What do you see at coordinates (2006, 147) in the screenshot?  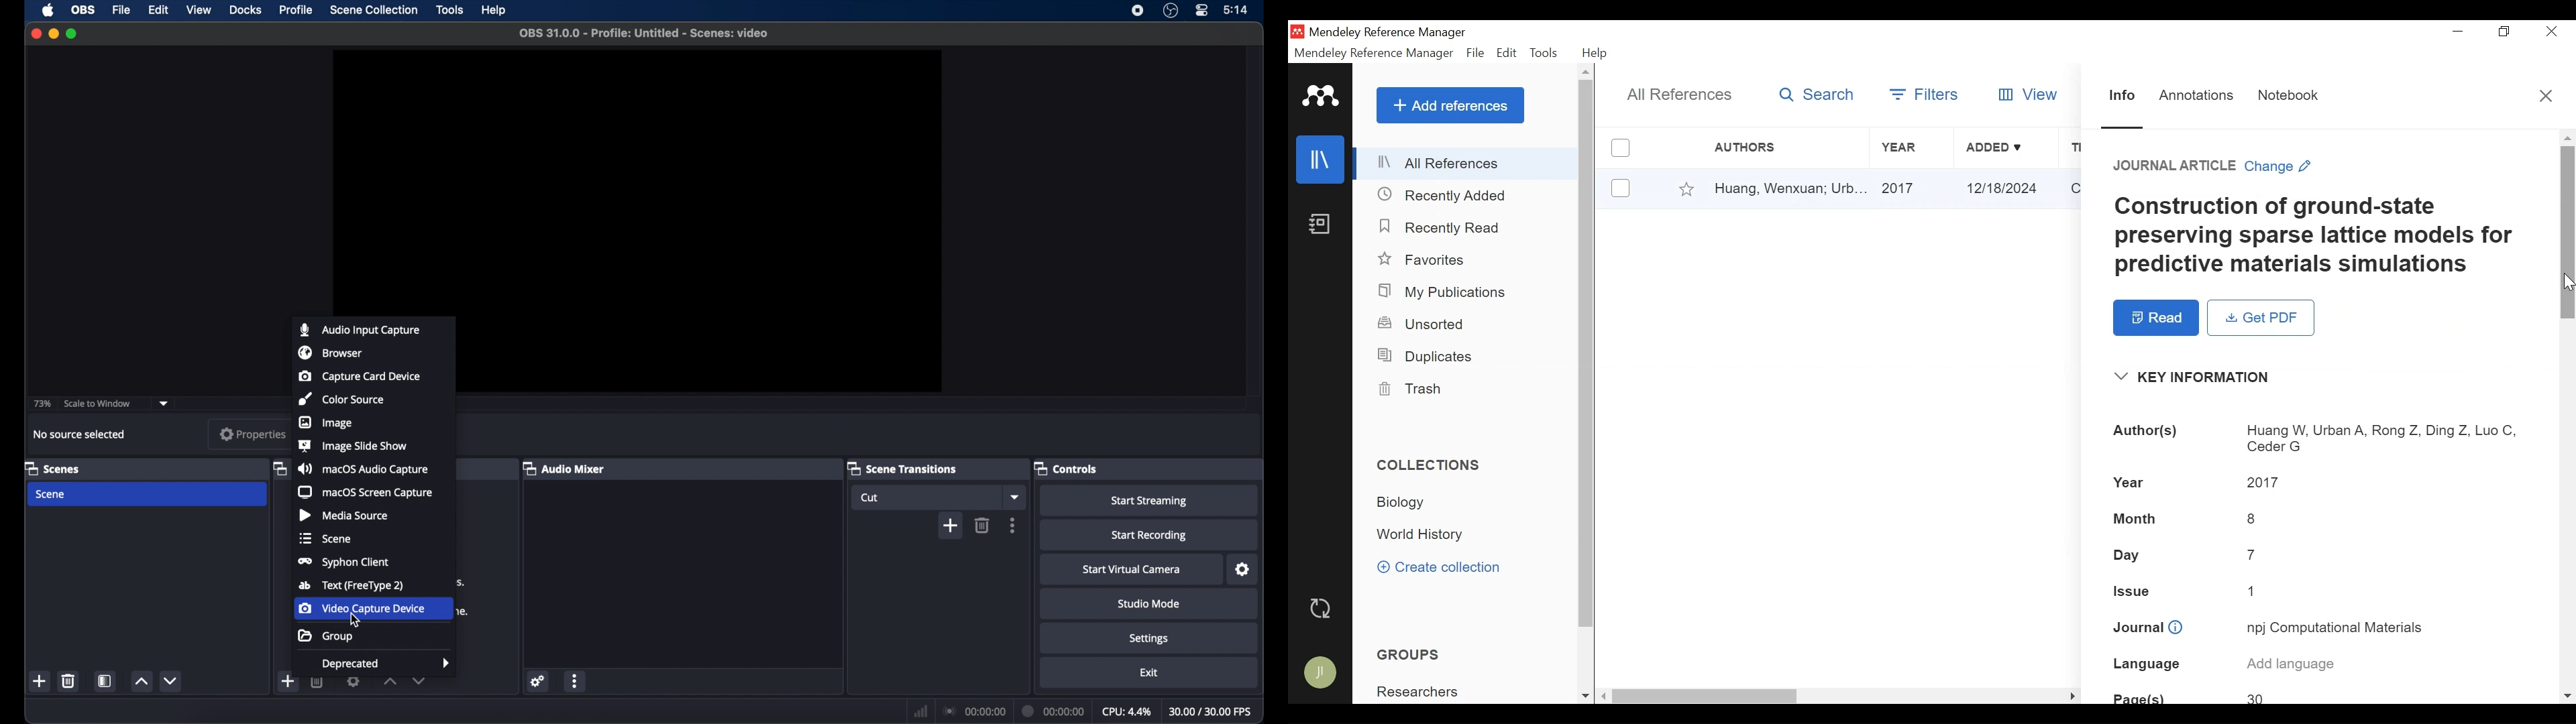 I see `Added` at bounding box center [2006, 147].